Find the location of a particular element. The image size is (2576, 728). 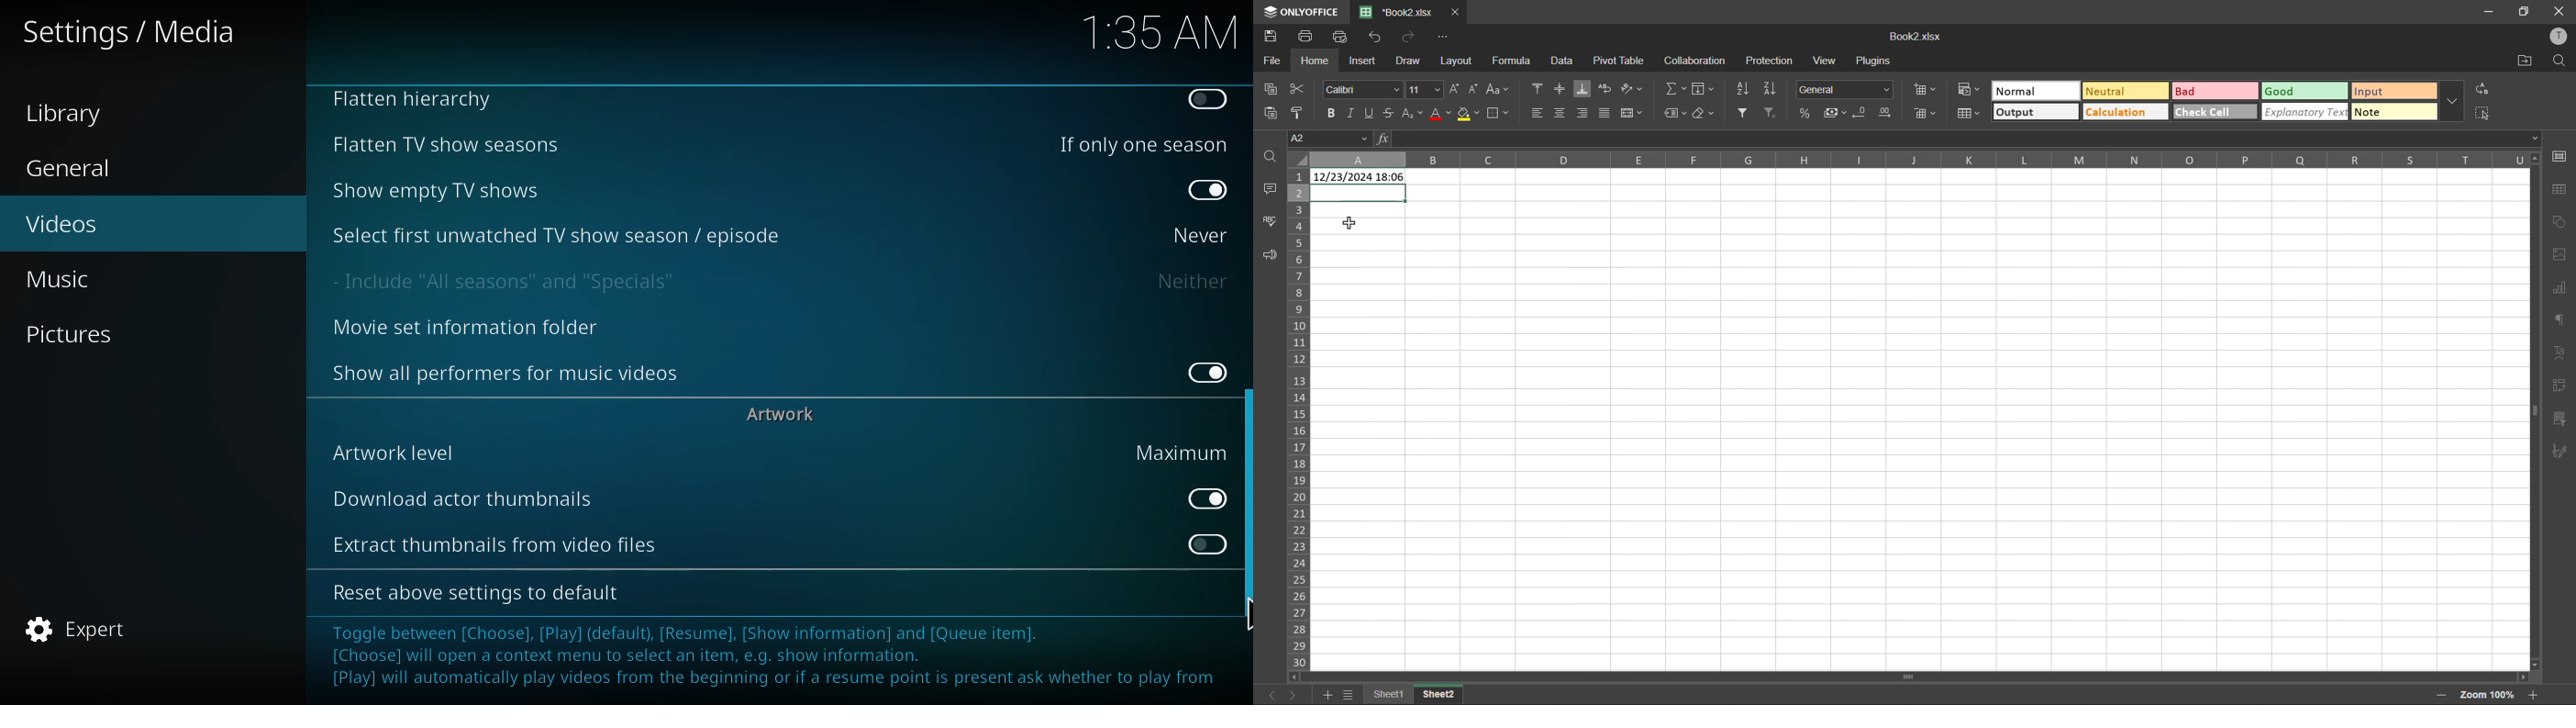

plugins is located at coordinates (1877, 63).